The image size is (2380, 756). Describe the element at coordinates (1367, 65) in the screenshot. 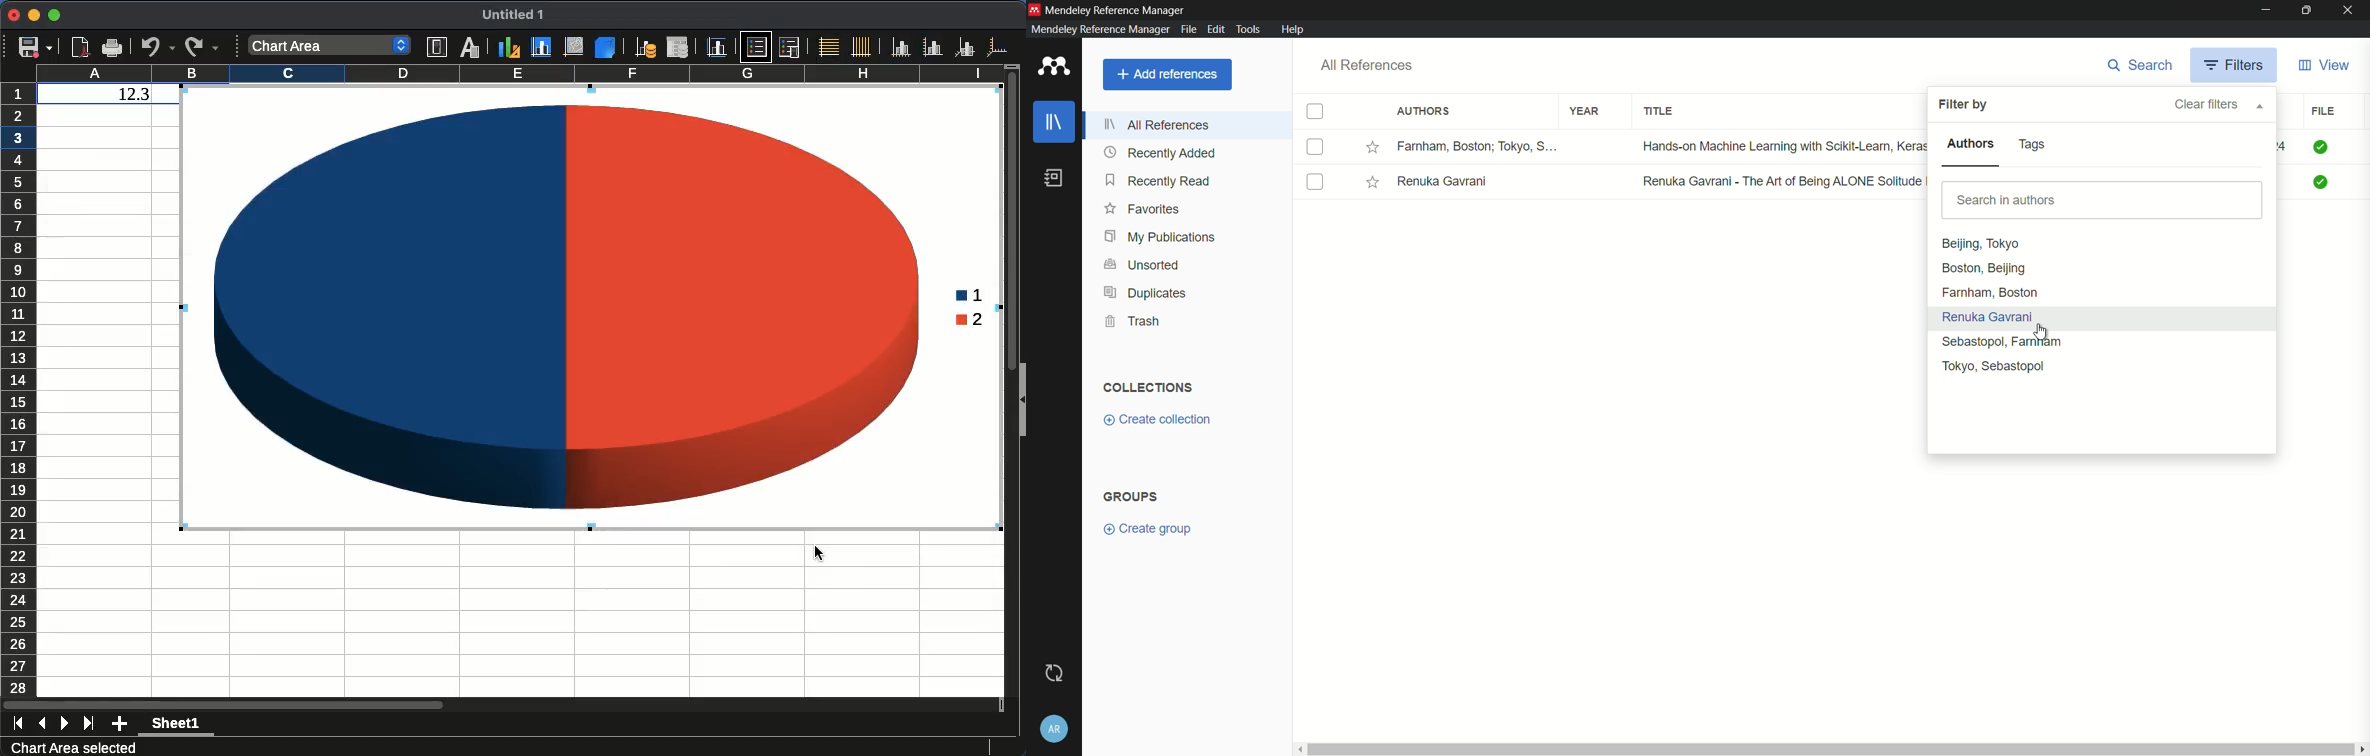

I see `all references` at that location.